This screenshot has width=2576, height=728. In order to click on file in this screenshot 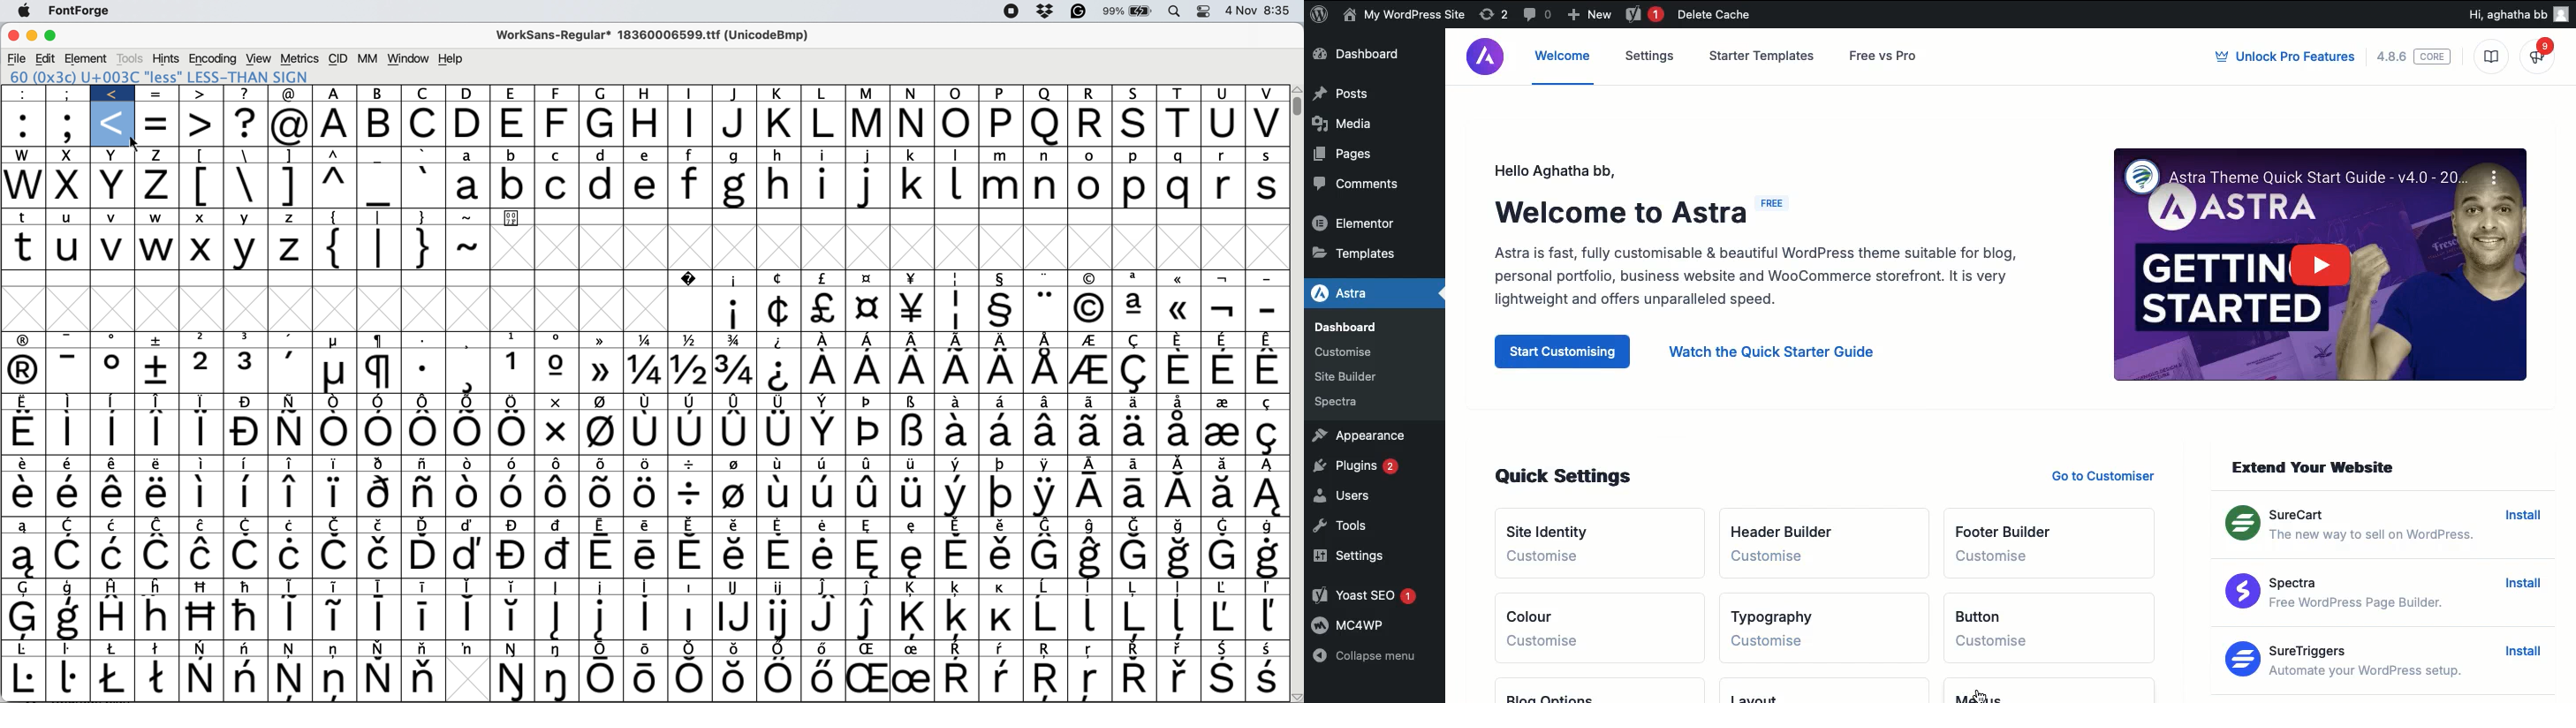, I will do `click(18, 57)`.